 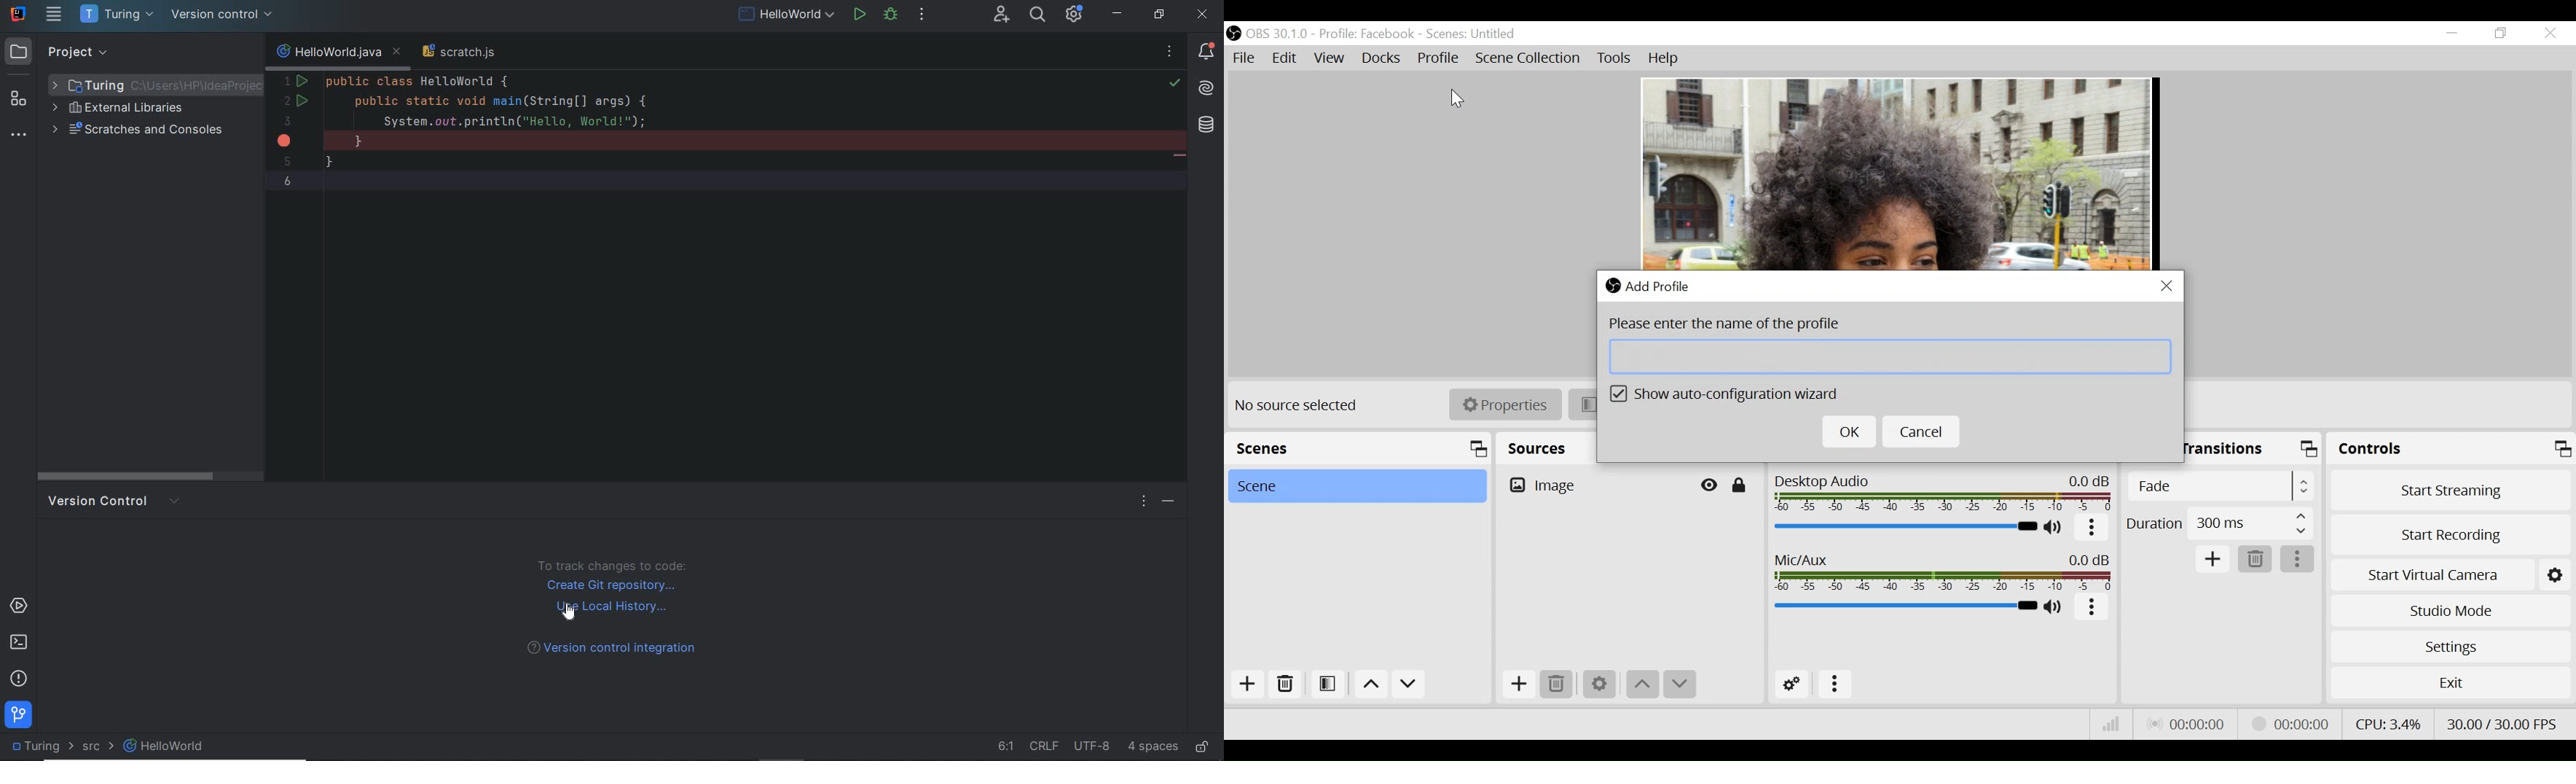 What do you see at coordinates (1366, 35) in the screenshot?
I see `Profile Name` at bounding box center [1366, 35].